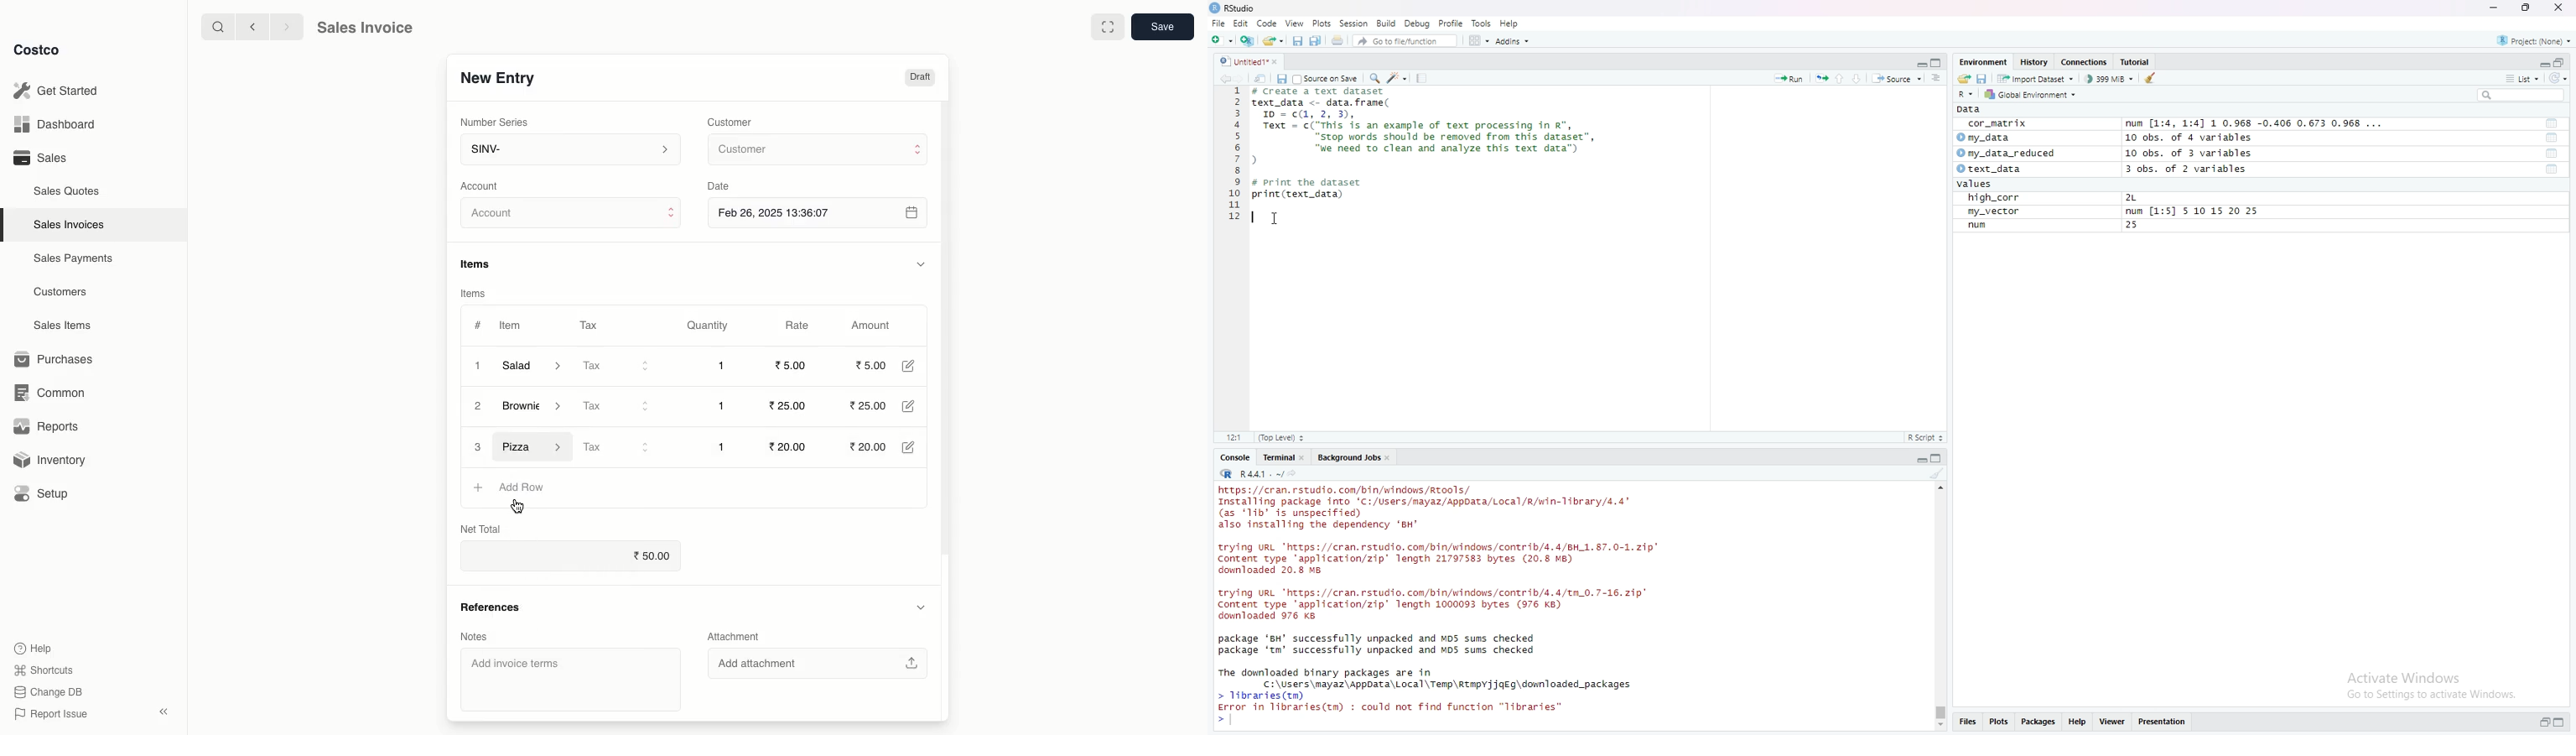 Image resolution: width=2576 pixels, height=756 pixels. I want to click on Salad, so click(532, 366).